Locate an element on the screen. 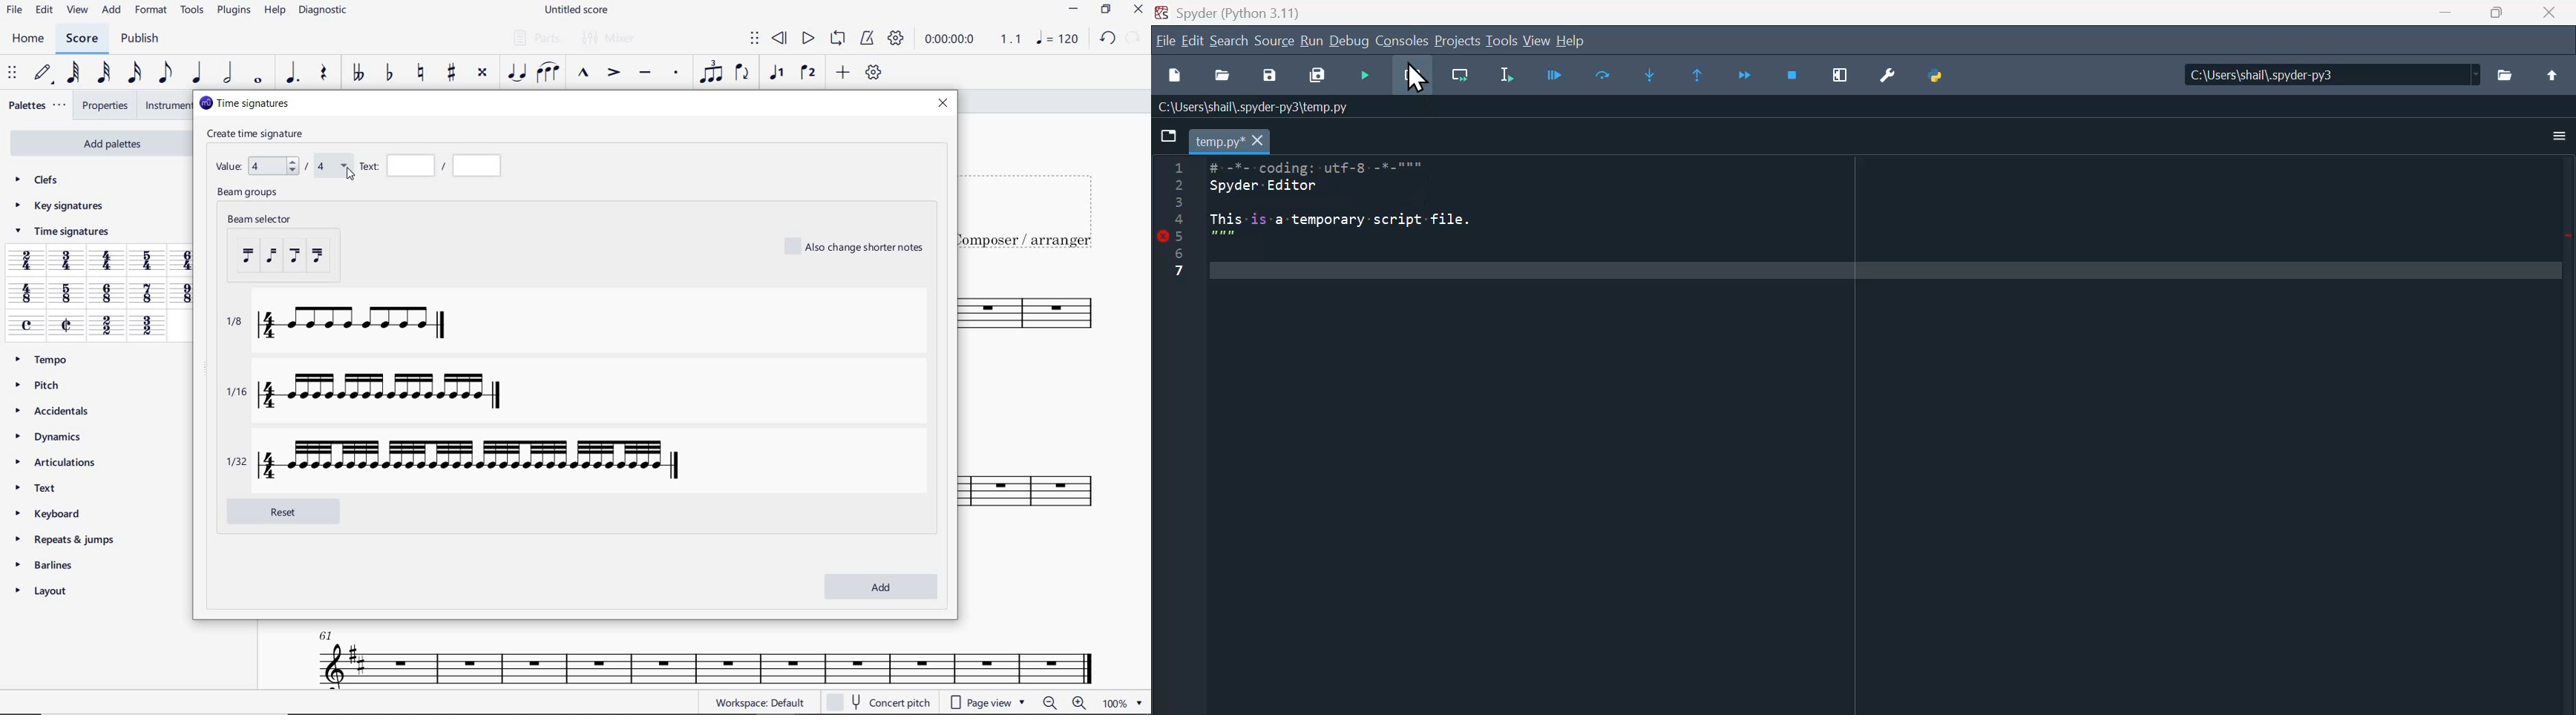  LOOP PLAYBACK is located at coordinates (837, 39).